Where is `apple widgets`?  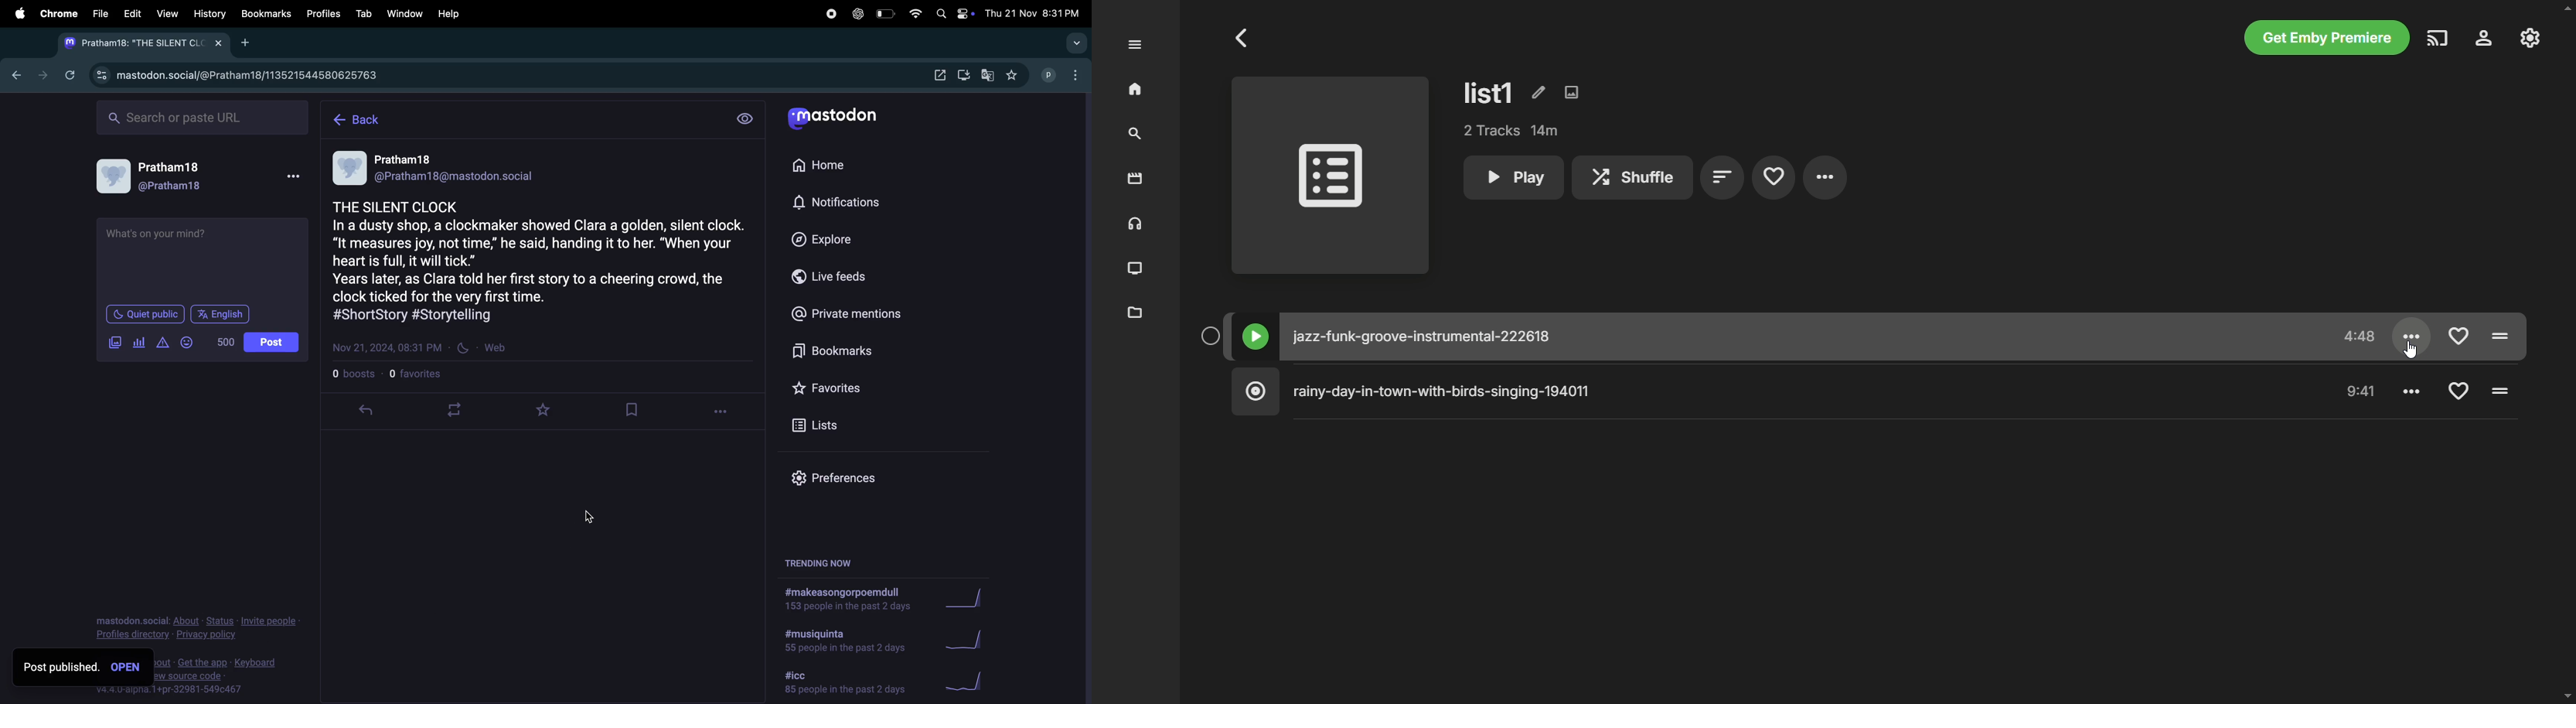
apple widgets is located at coordinates (953, 14).